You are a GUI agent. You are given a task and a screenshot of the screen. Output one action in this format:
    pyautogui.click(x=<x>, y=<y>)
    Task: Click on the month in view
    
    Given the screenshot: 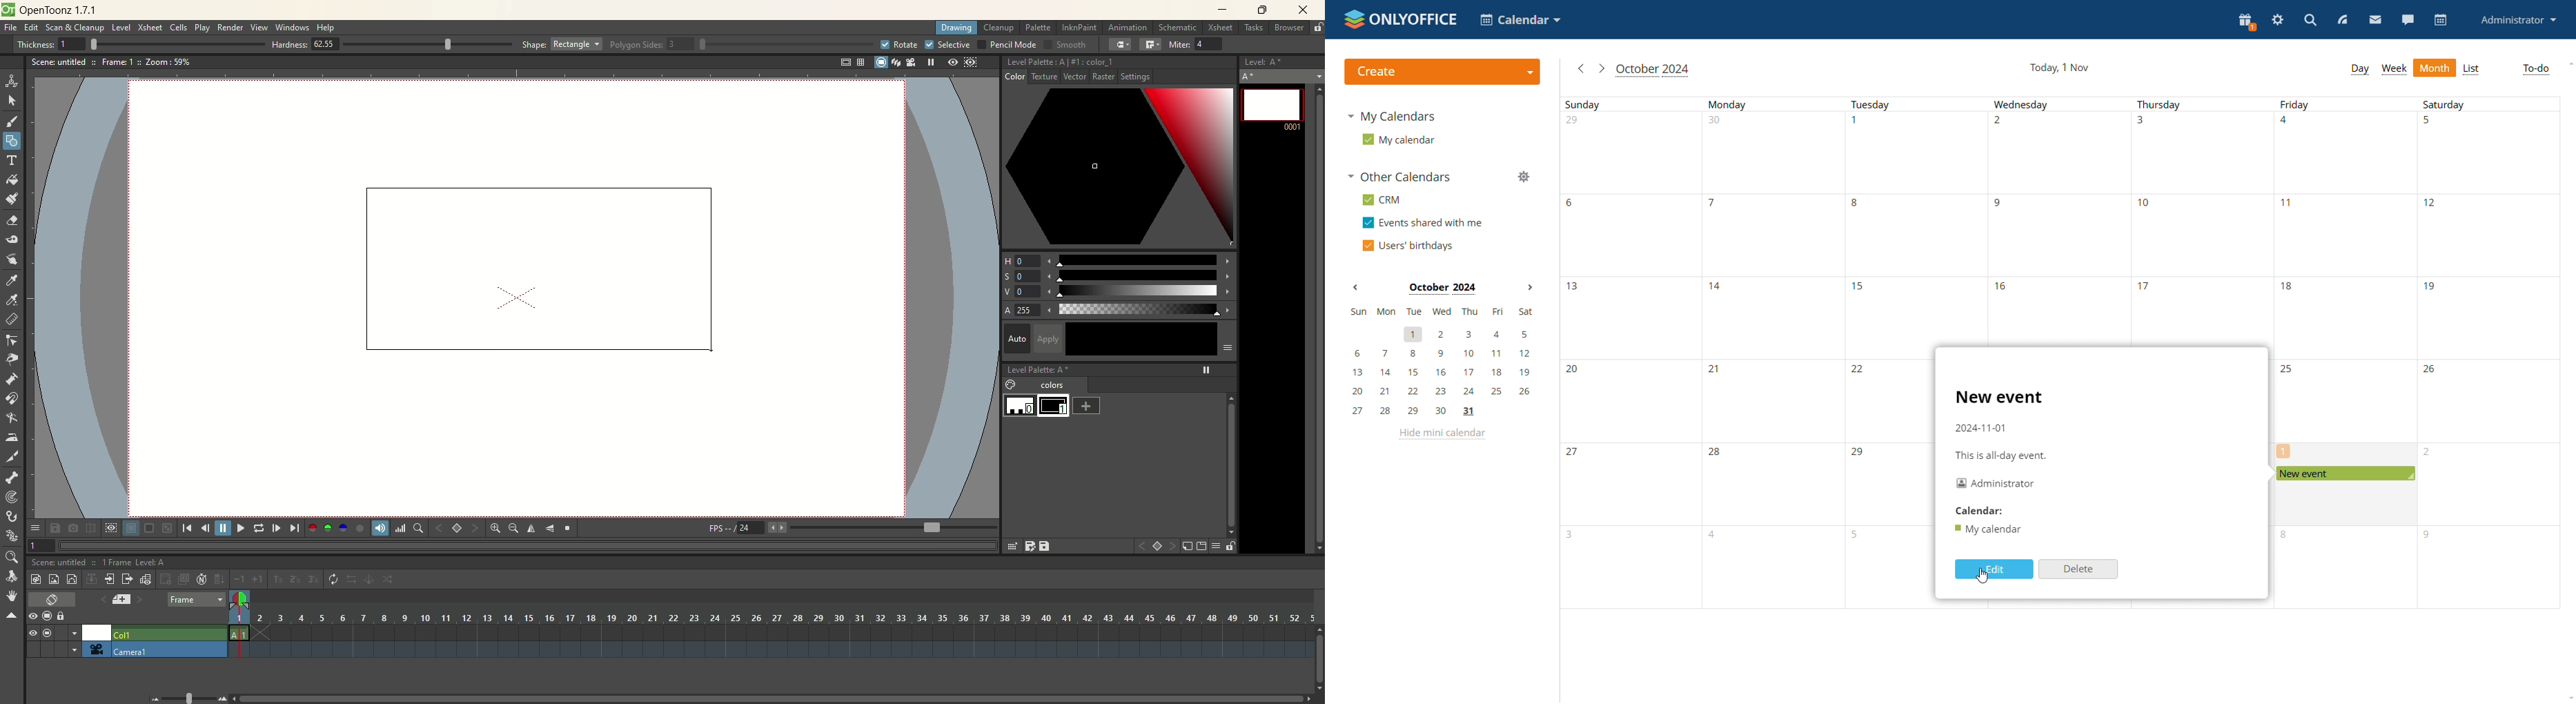 What is the action you would take?
    pyautogui.click(x=1655, y=70)
    